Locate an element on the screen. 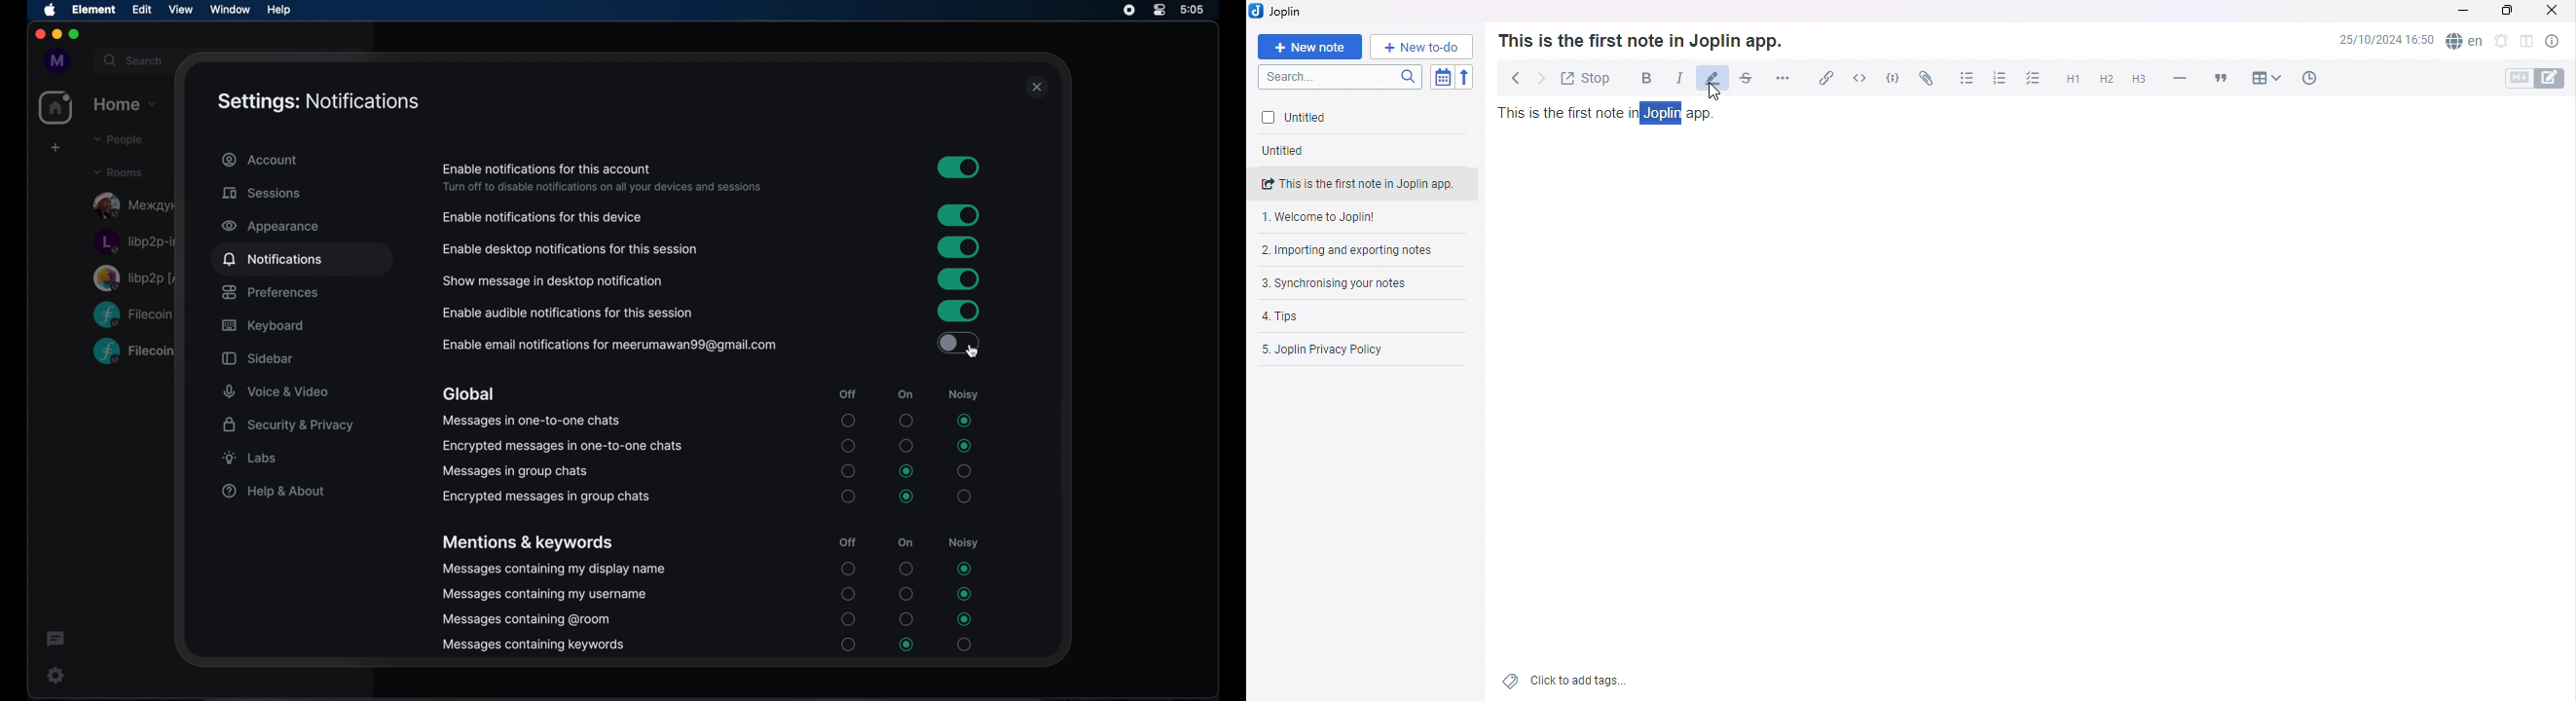 This screenshot has height=728, width=2576. radio button is located at coordinates (848, 594).